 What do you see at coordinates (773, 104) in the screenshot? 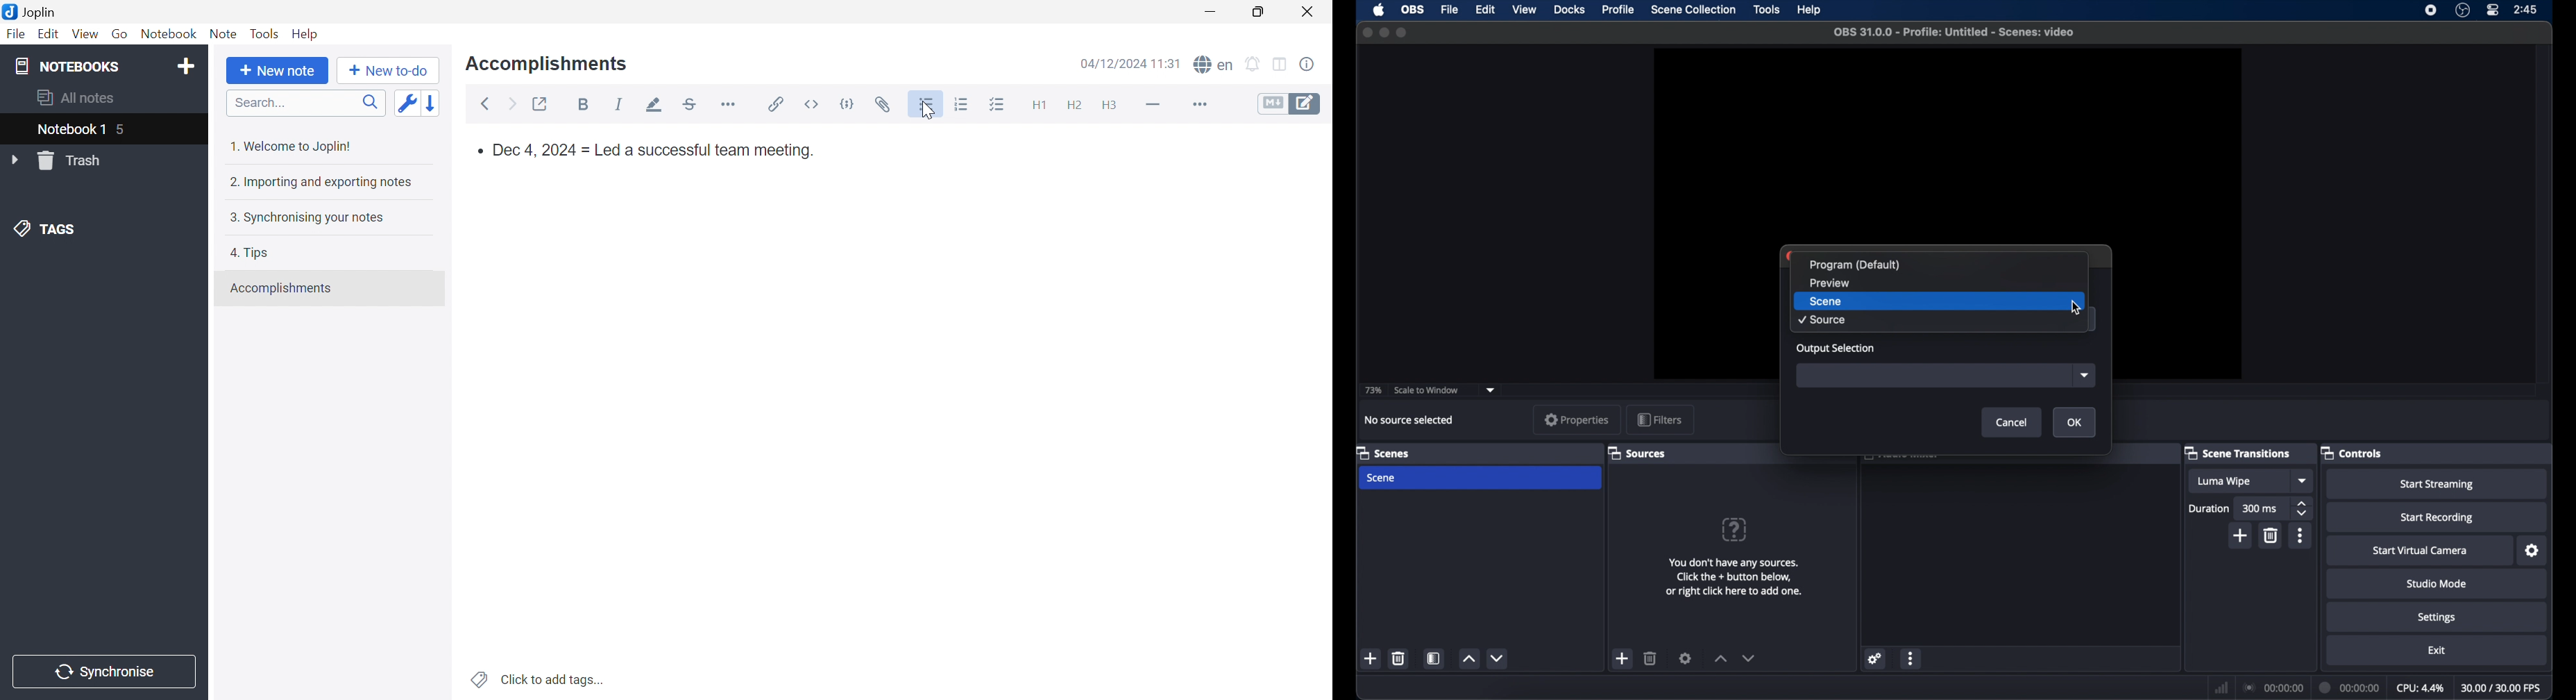
I see `Insert / edit code` at bounding box center [773, 104].